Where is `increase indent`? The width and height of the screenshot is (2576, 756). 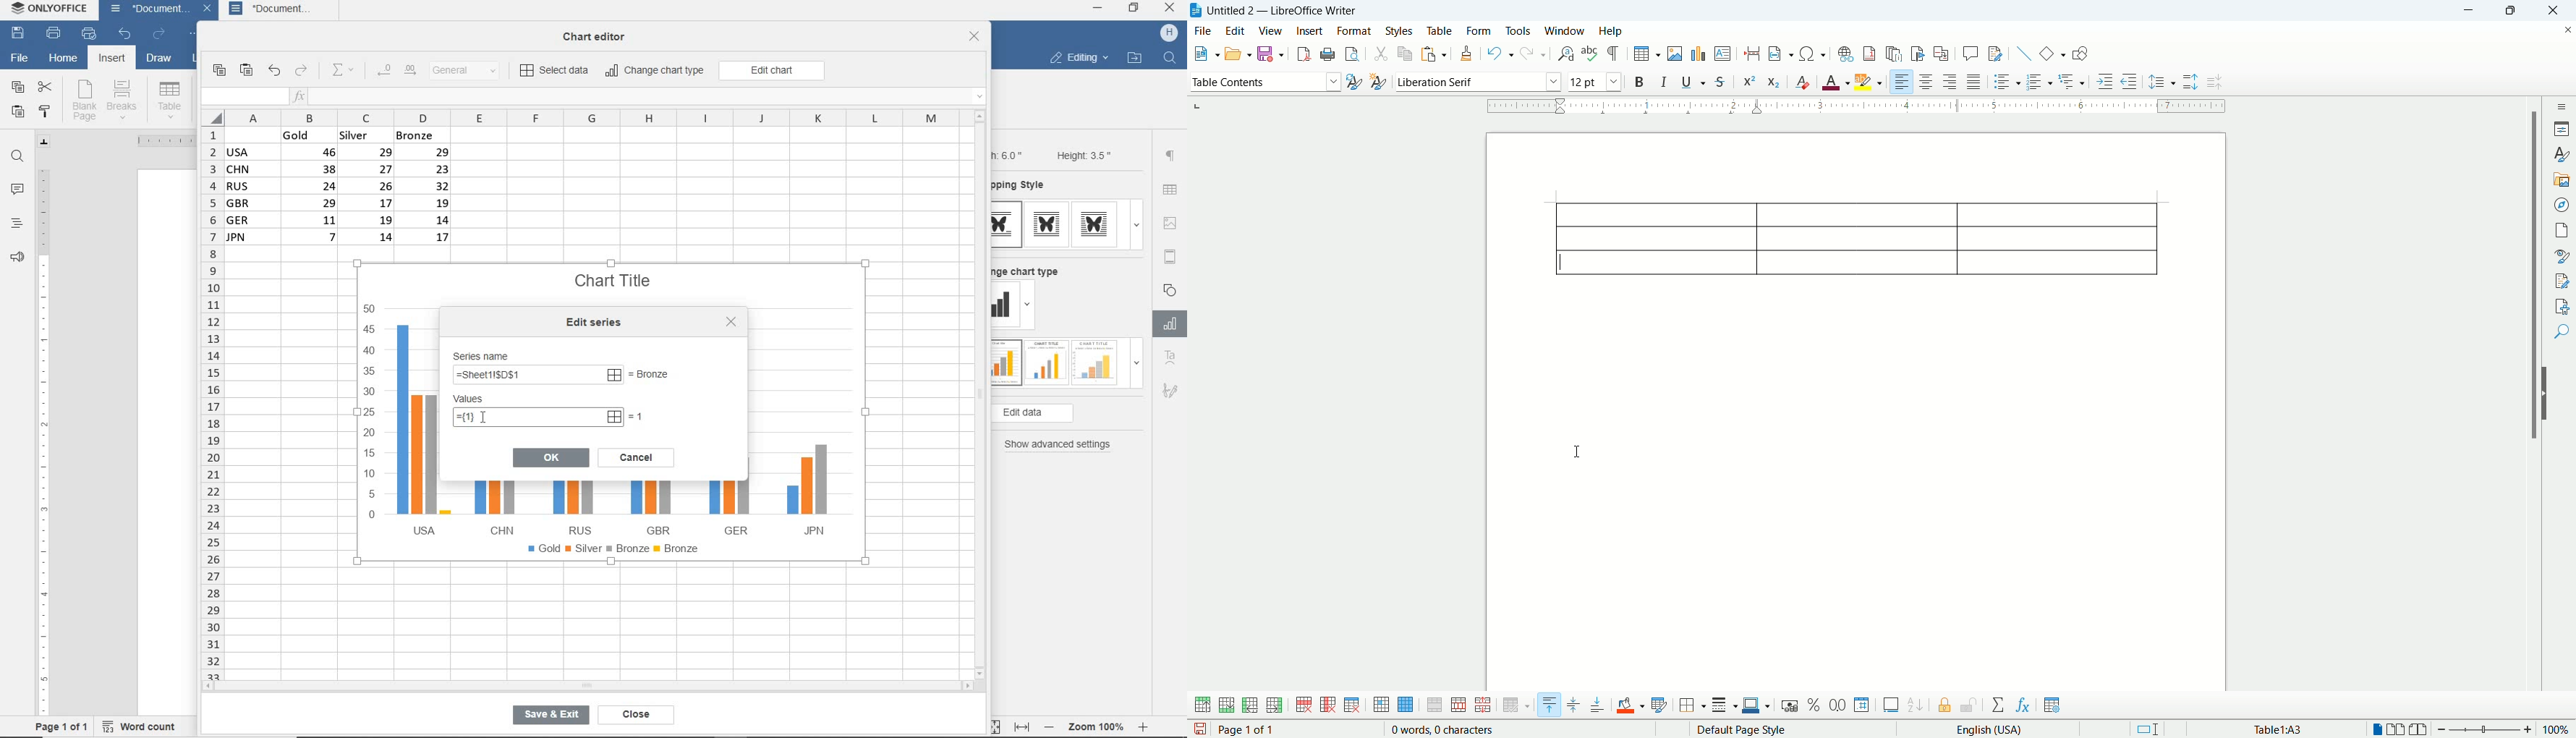
increase indent is located at coordinates (2107, 81).